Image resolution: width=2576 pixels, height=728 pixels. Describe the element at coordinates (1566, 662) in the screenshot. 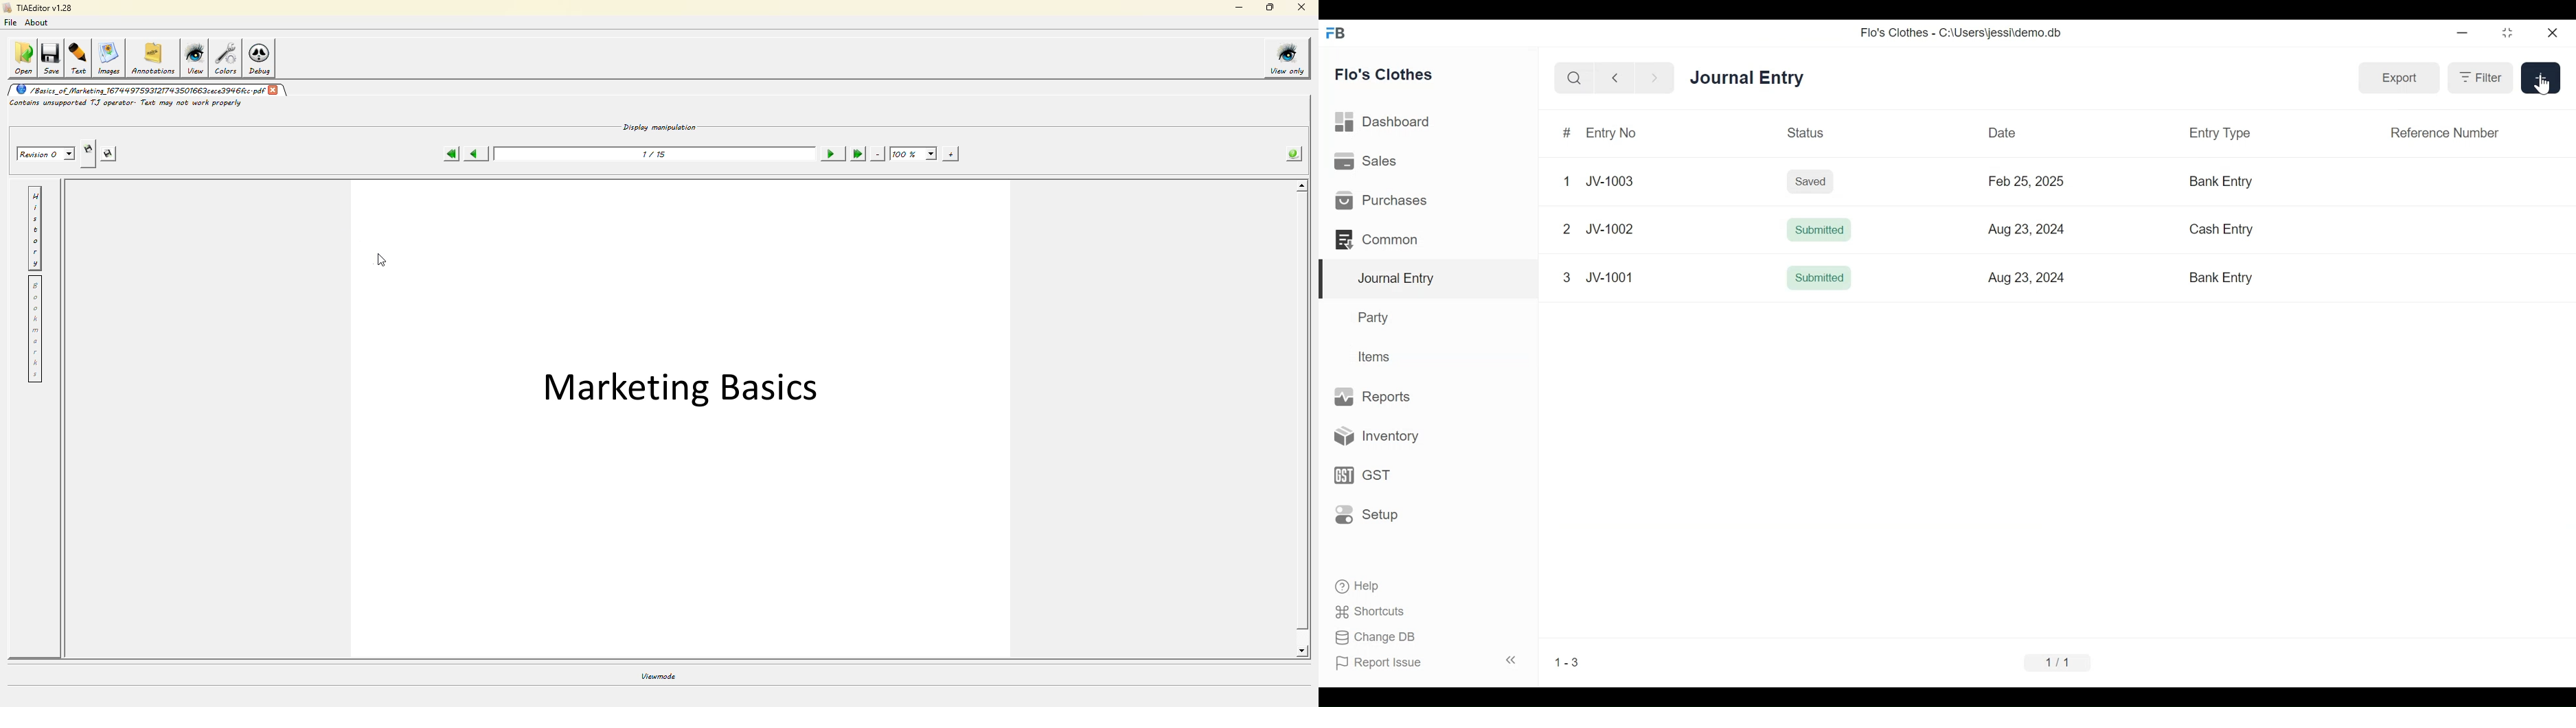

I see `1-3` at that location.